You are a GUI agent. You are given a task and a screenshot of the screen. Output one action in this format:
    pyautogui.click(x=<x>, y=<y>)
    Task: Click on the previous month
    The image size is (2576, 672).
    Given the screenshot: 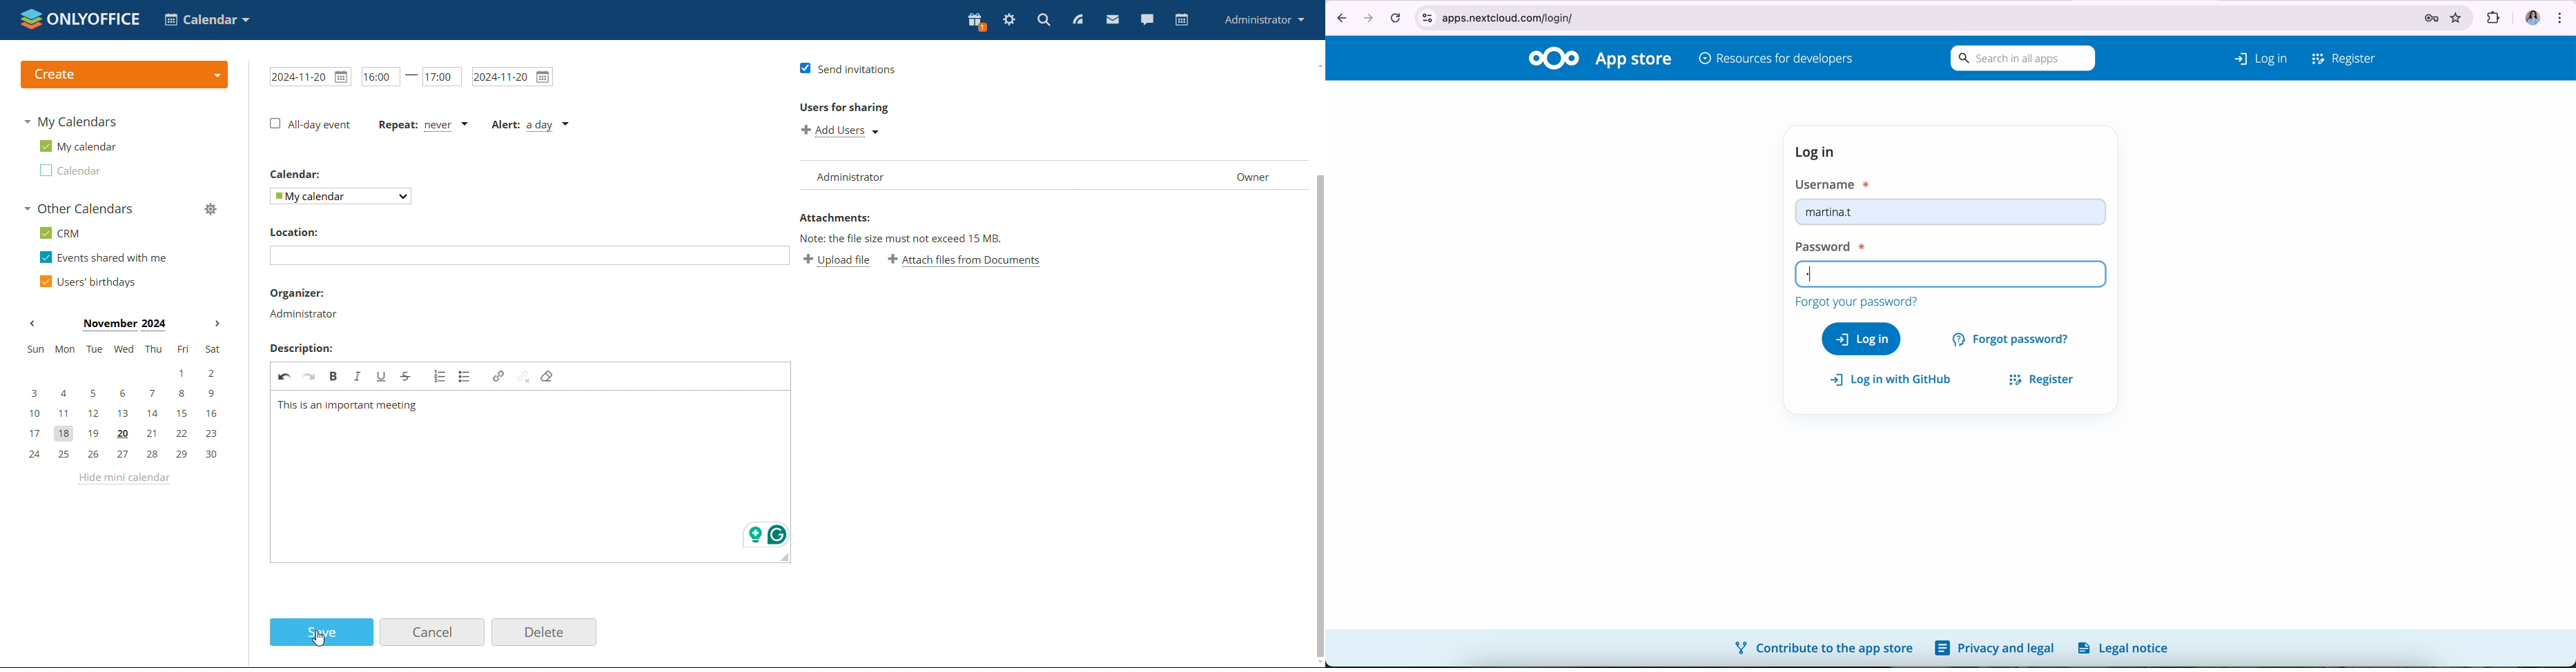 What is the action you would take?
    pyautogui.click(x=32, y=324)
    